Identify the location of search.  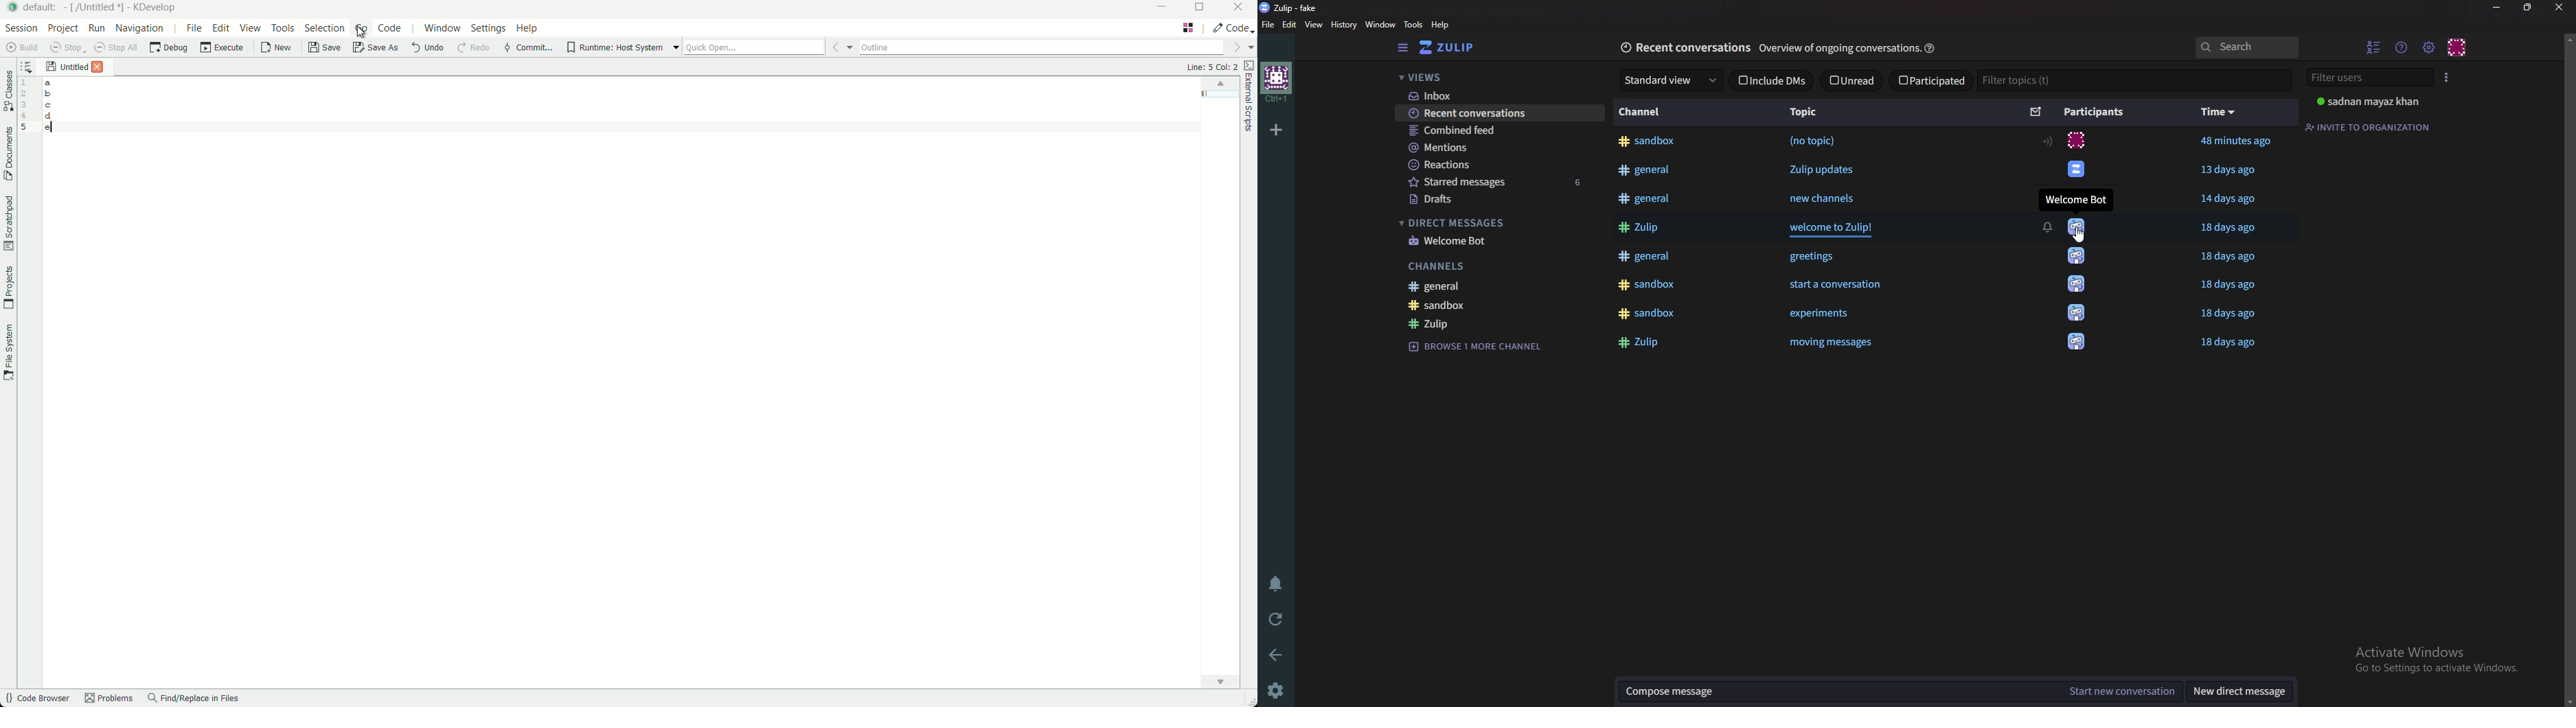
(2248, 48).